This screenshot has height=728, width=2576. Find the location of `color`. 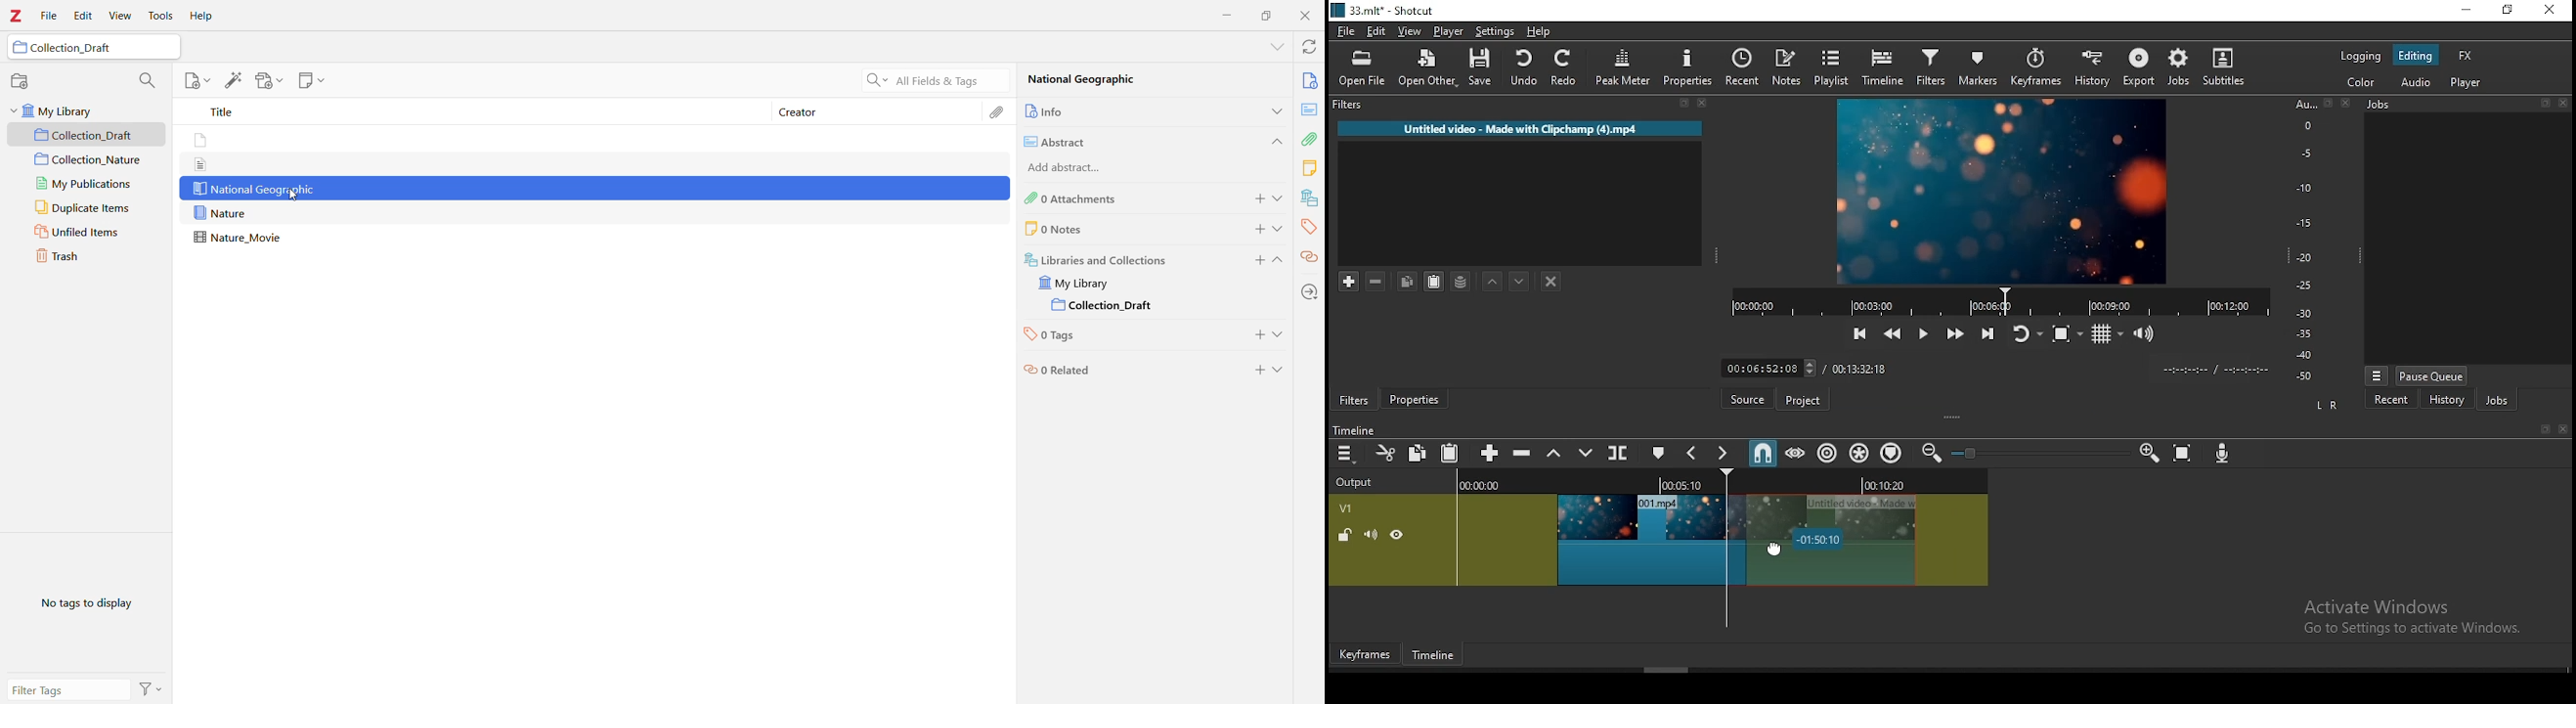

color is located at coordinates (2352, 84).